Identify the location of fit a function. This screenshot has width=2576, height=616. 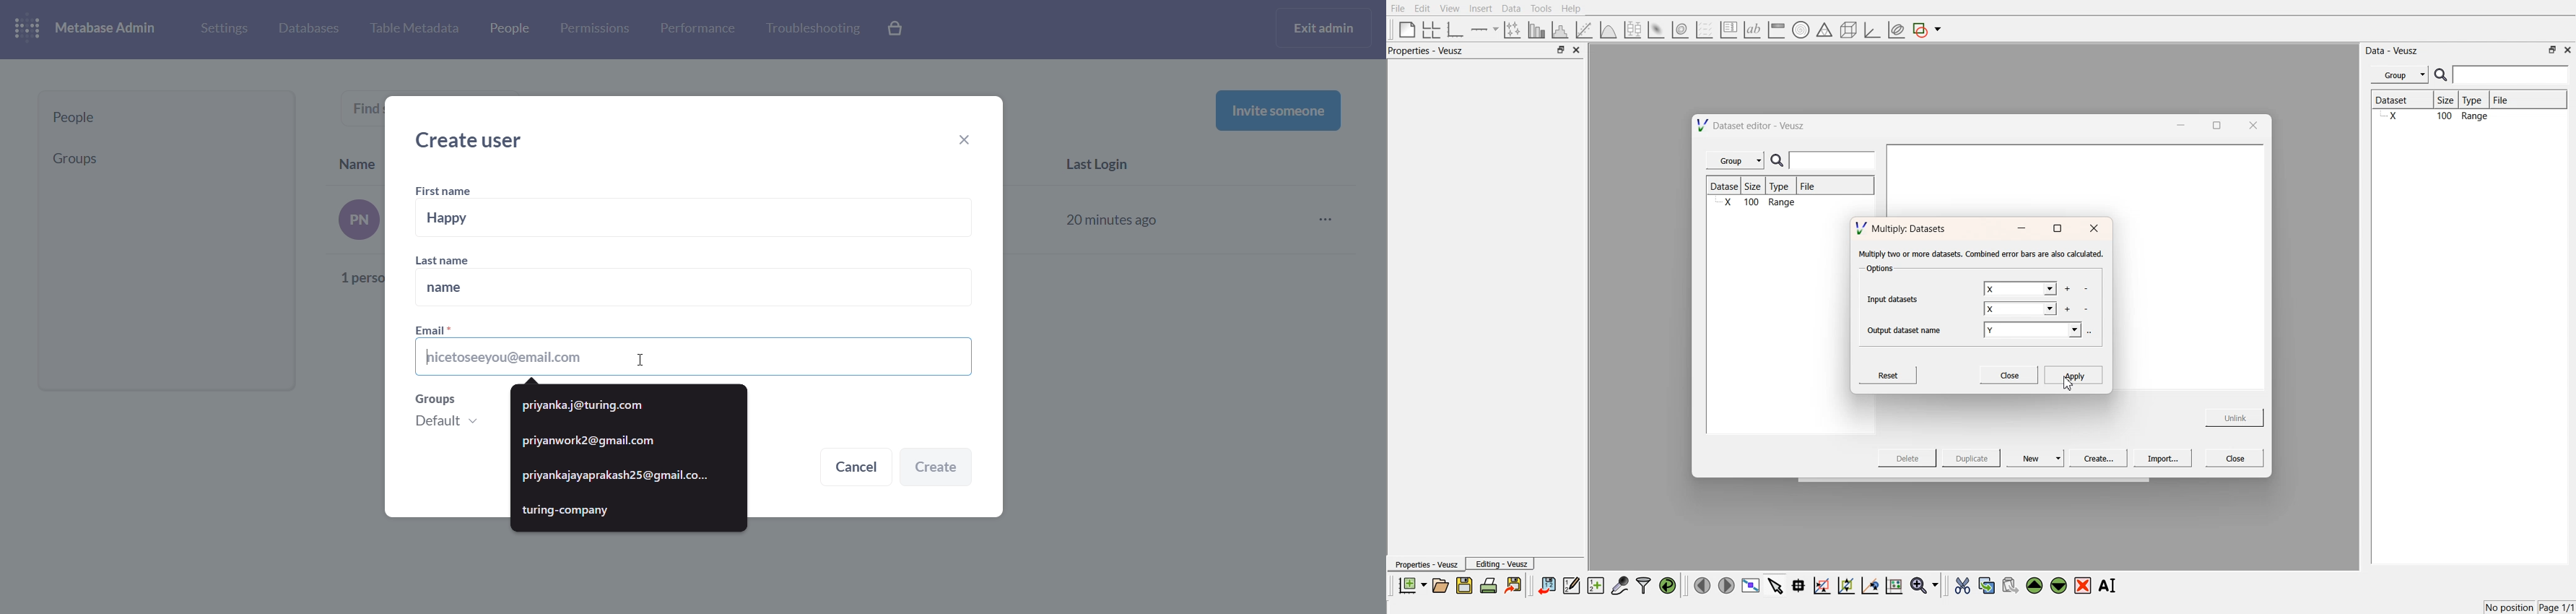
(1585, 29).